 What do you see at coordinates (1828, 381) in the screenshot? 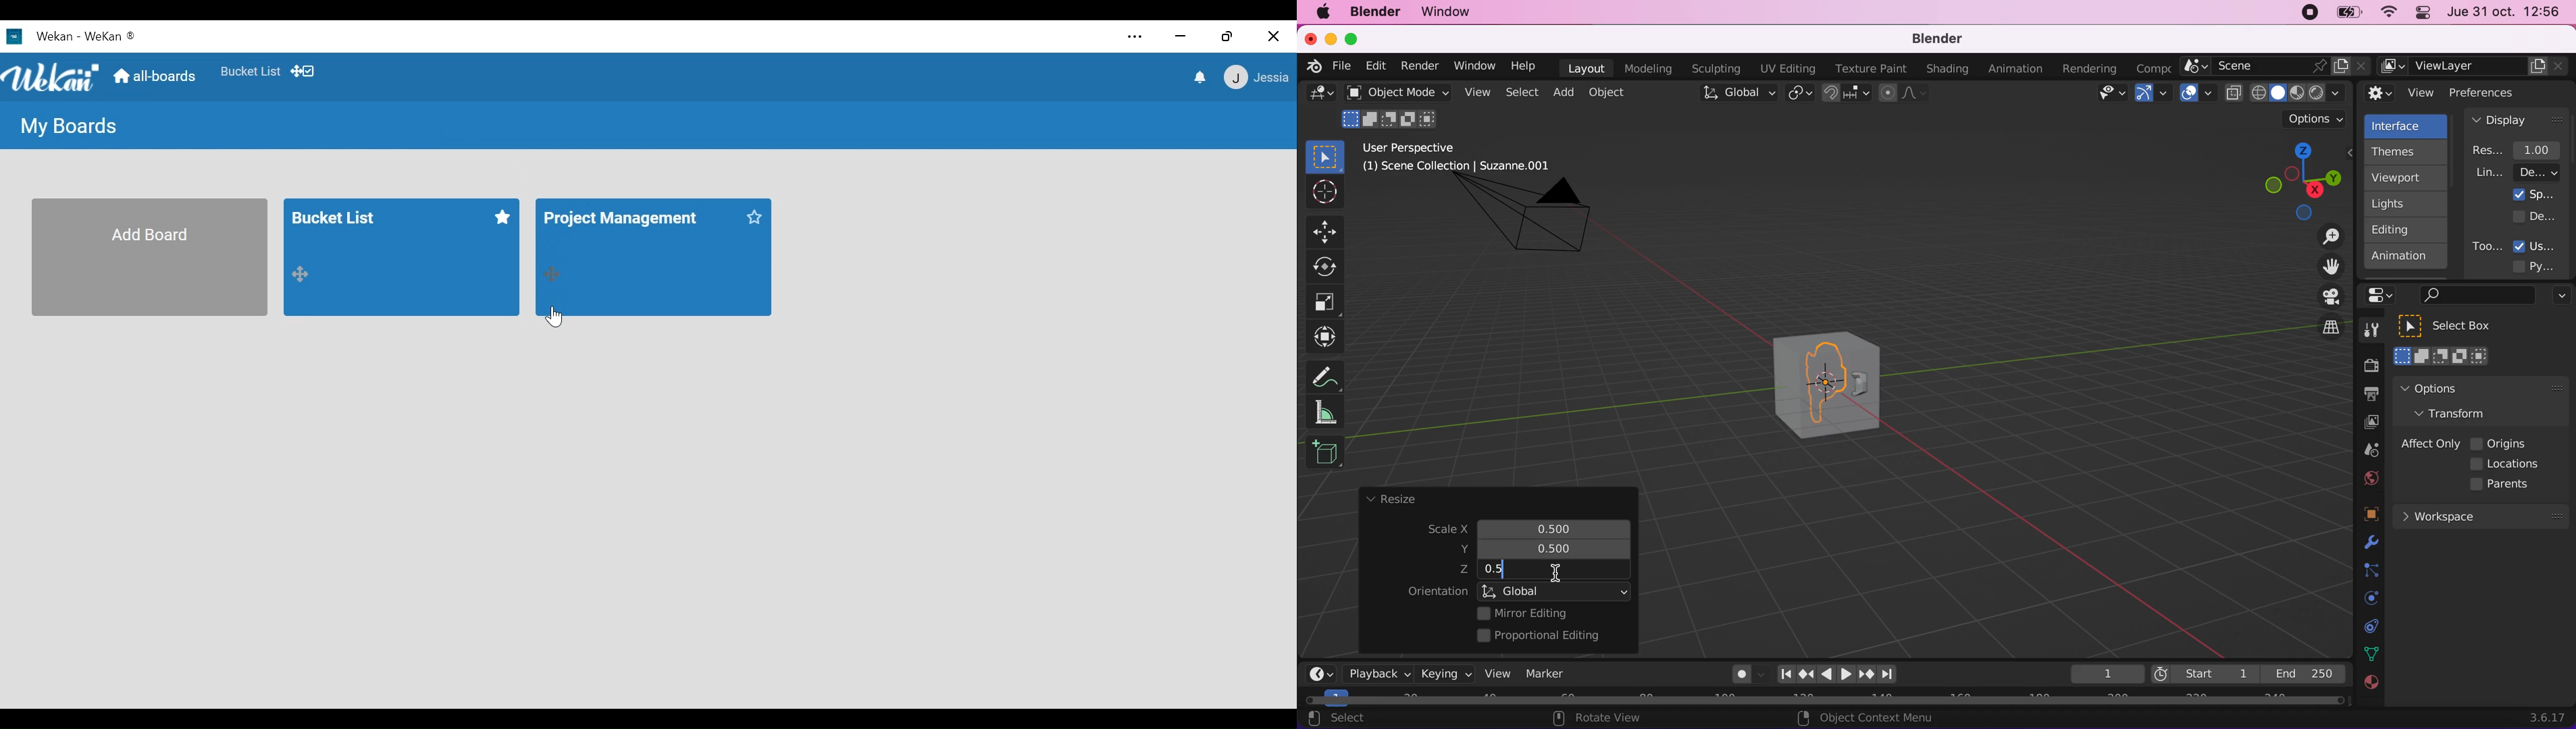
I see `cube` at bounding box center [1828, 381].